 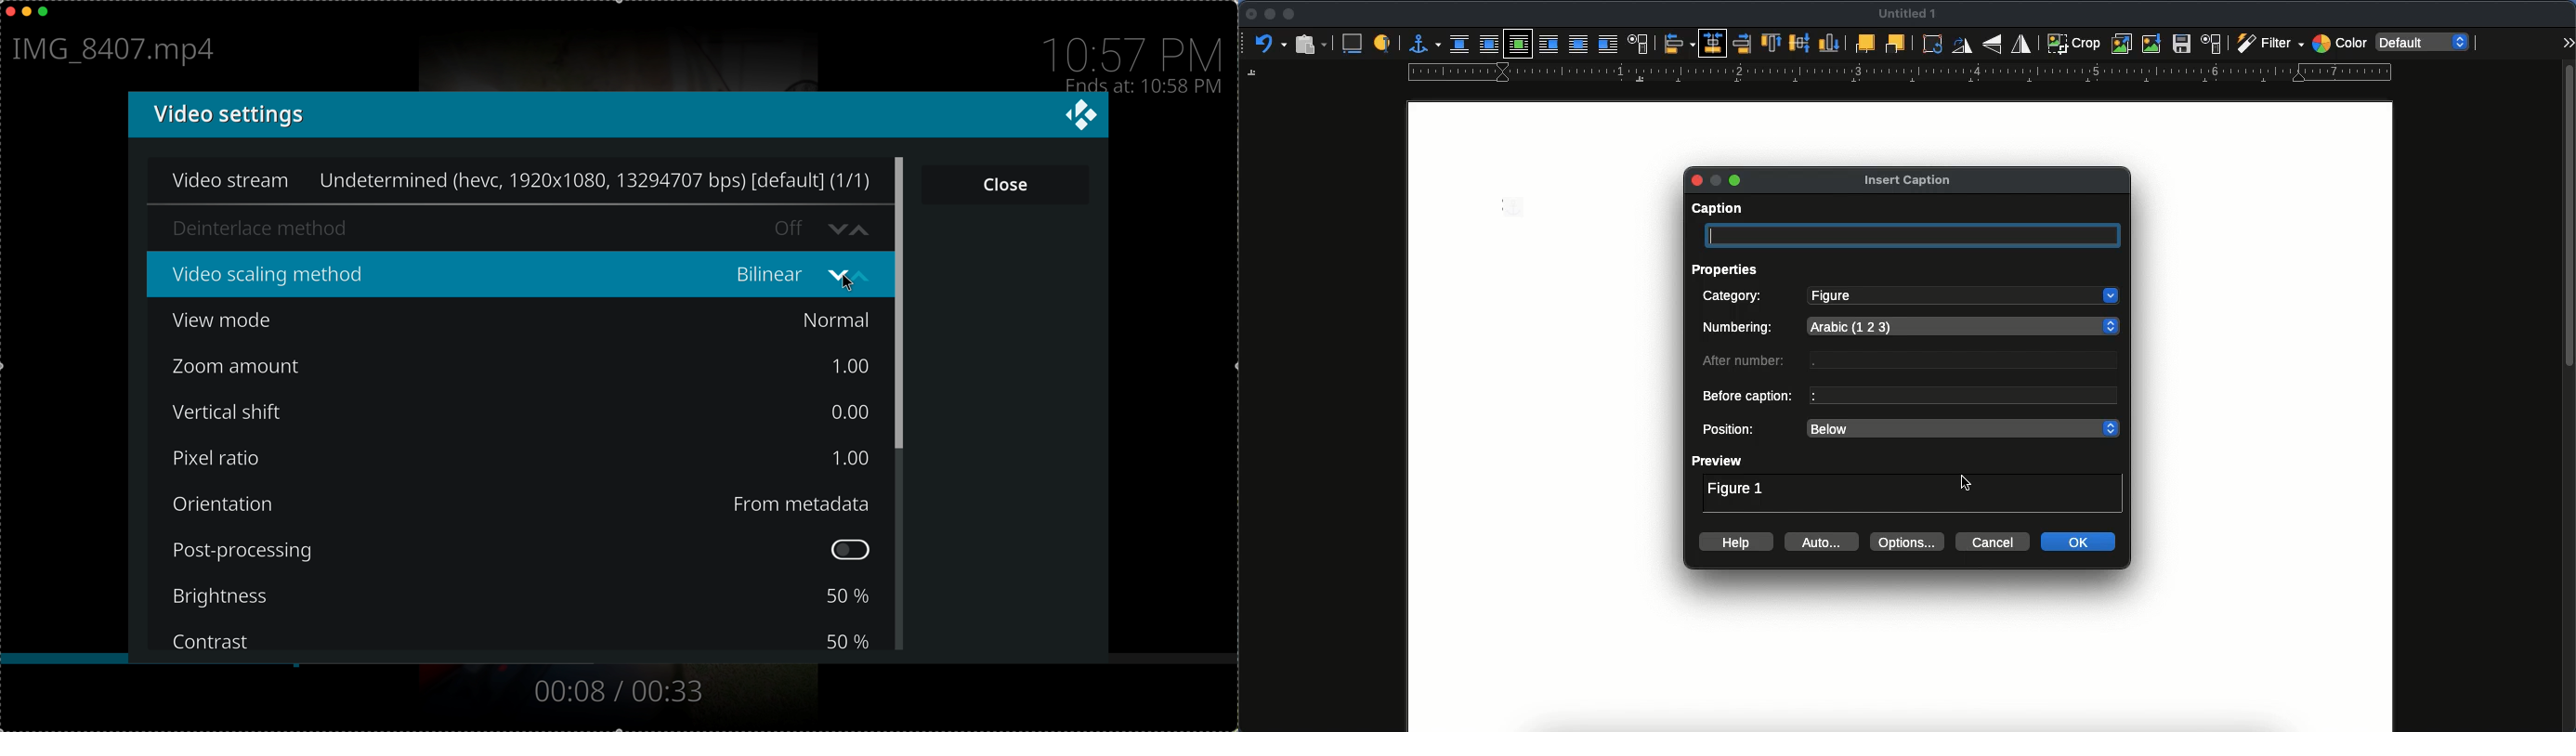 What do you see at coordinates (513, 179) in the screenshot?
I see `Video stream Undetermined (hevc, 1920x1080, 13294707 bps) [default] (1/1)` at bounding box center [513, 179].